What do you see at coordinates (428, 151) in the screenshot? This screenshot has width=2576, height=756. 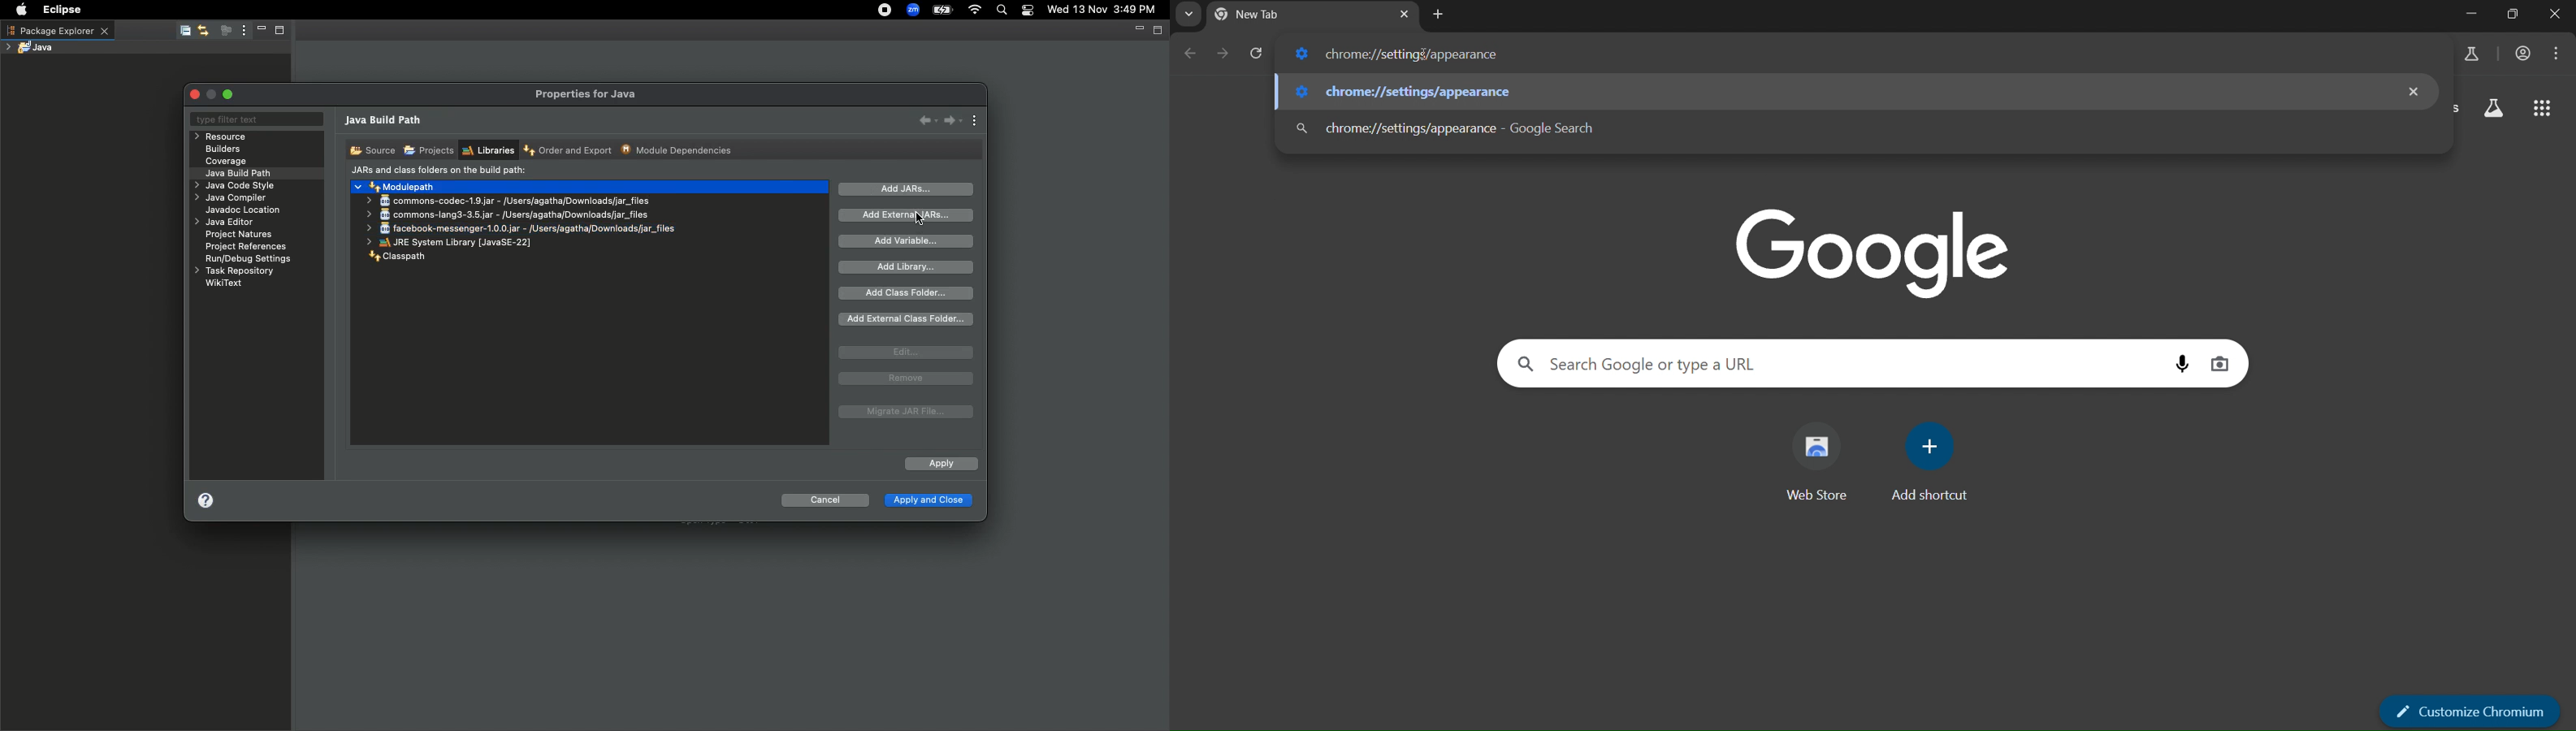 I see `Projects` at bounding box center [428, 151].